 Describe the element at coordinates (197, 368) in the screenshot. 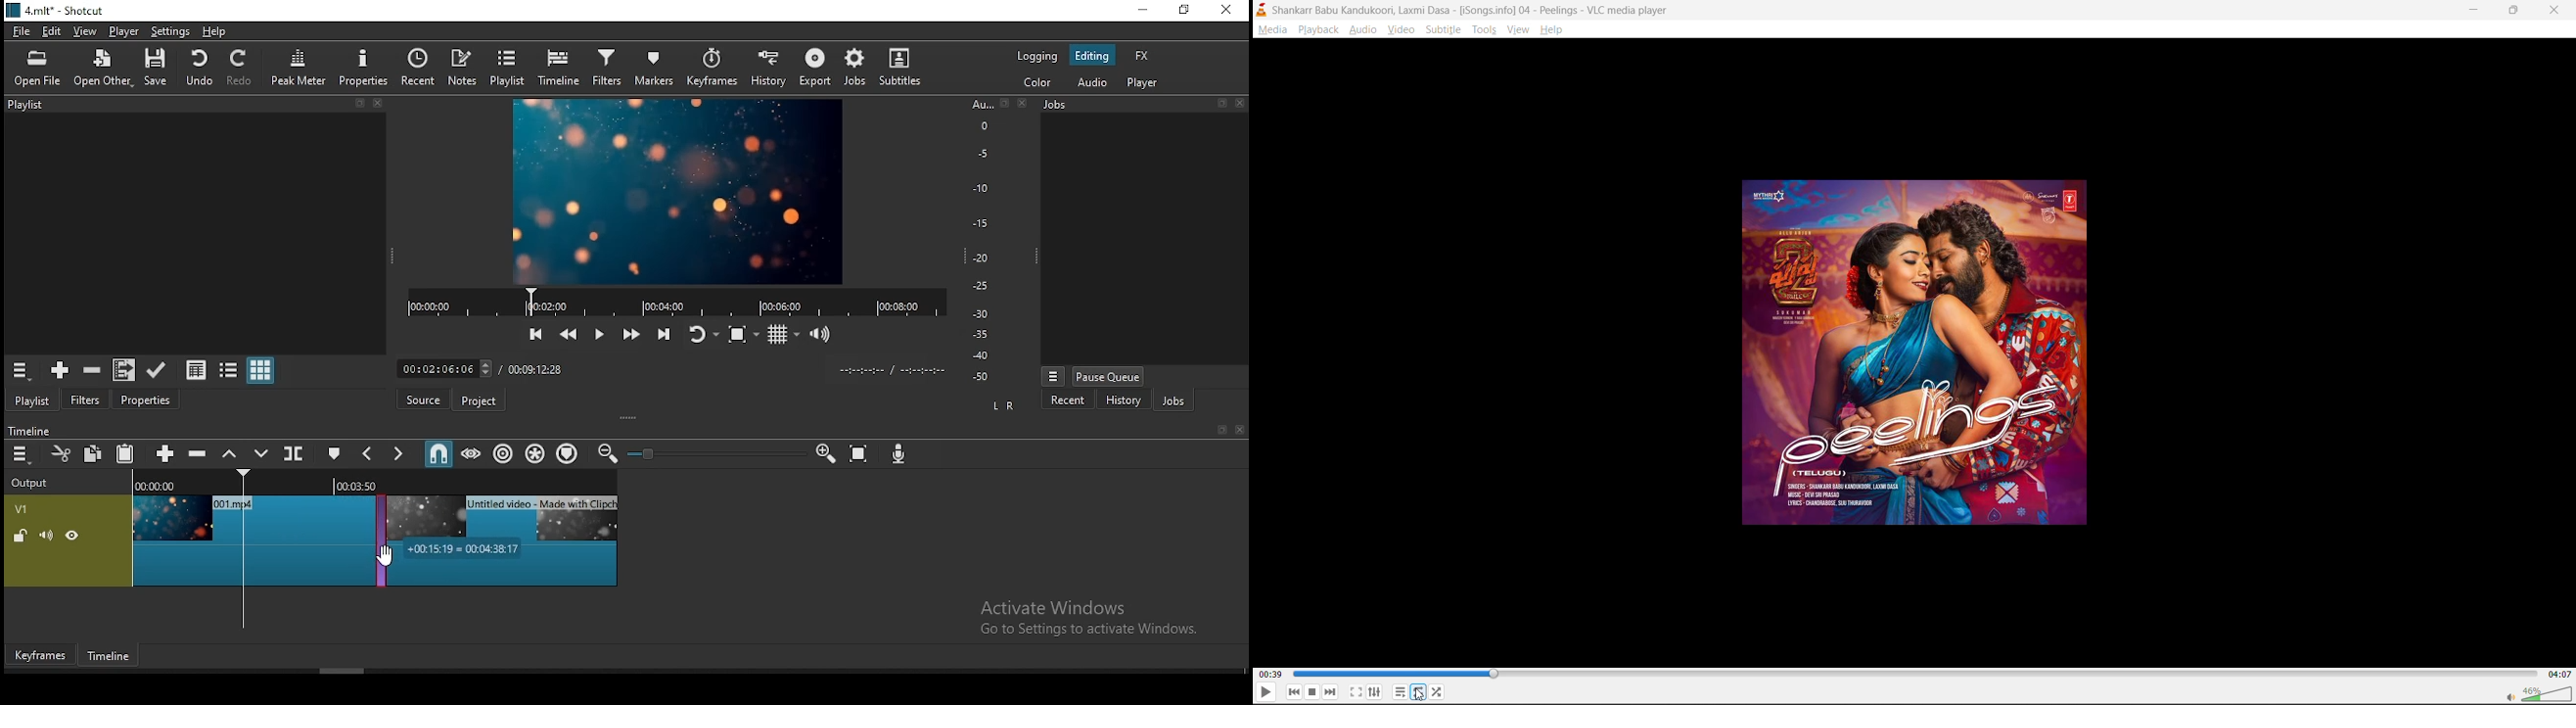

I see `view as details` at that location.